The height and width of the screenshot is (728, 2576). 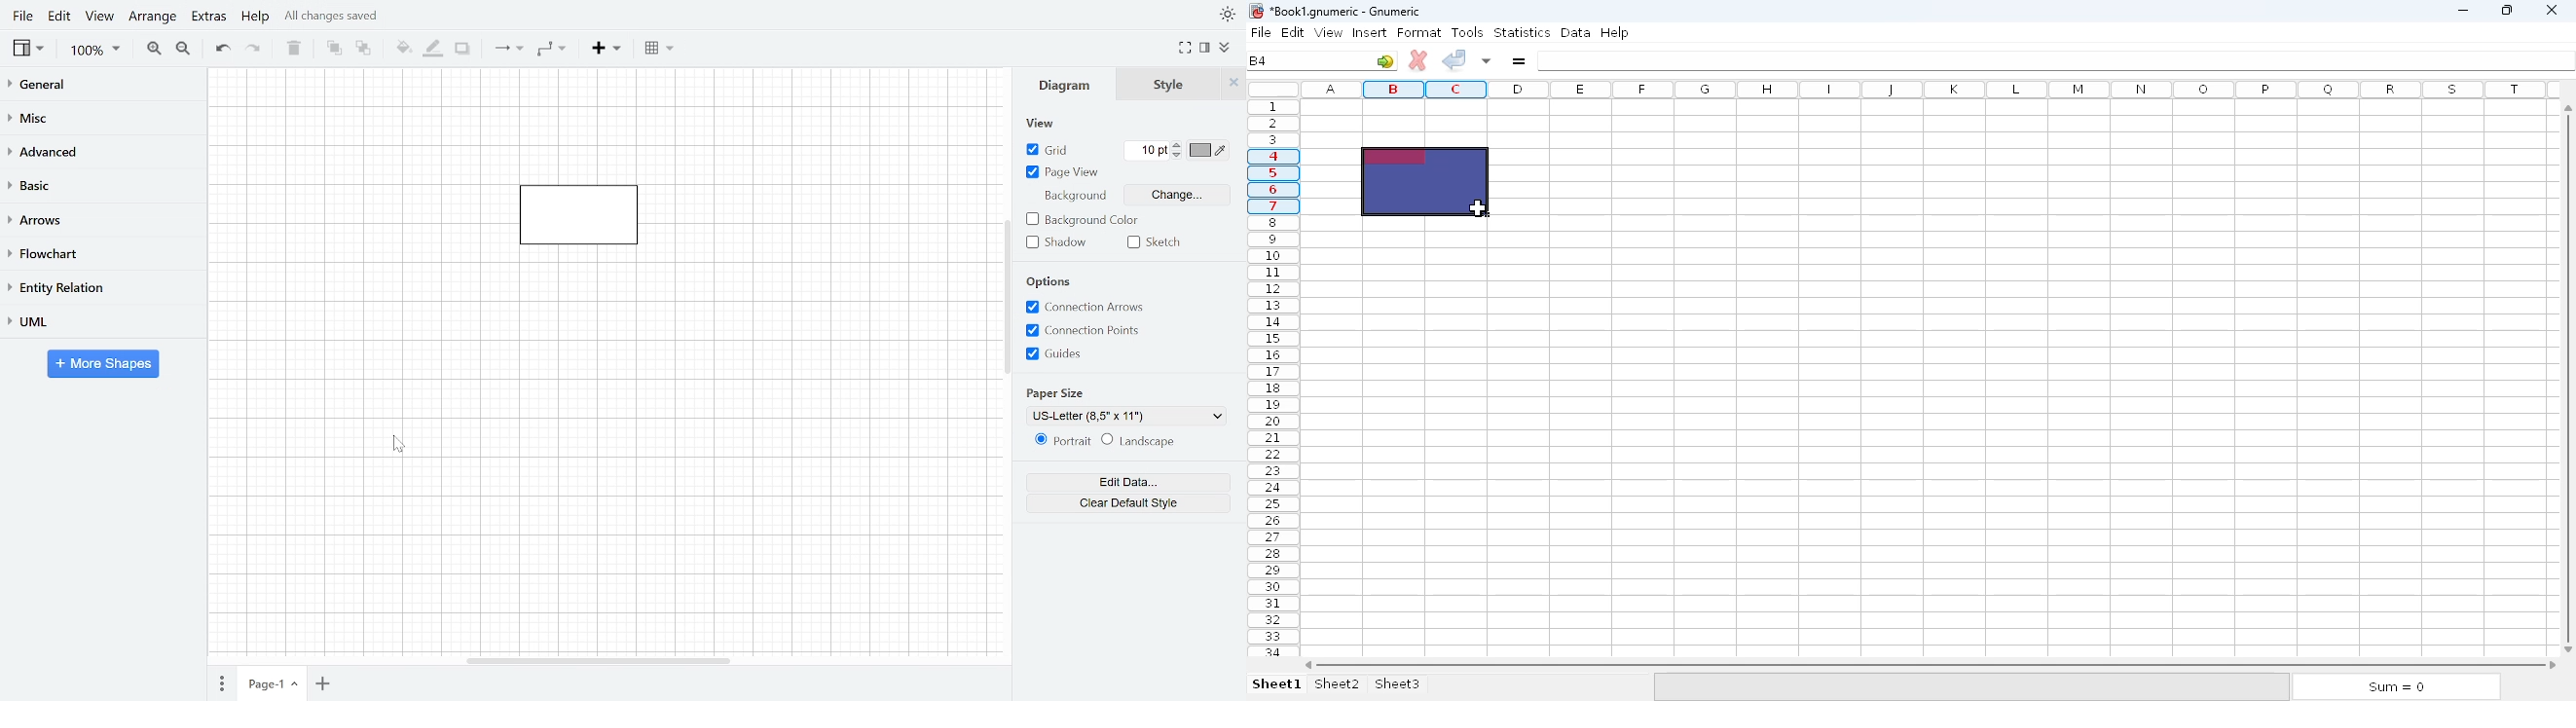 What do you see at coordinates (2552, 17) in the screenshot?
I see `close` at bounding box center [2552, 17].